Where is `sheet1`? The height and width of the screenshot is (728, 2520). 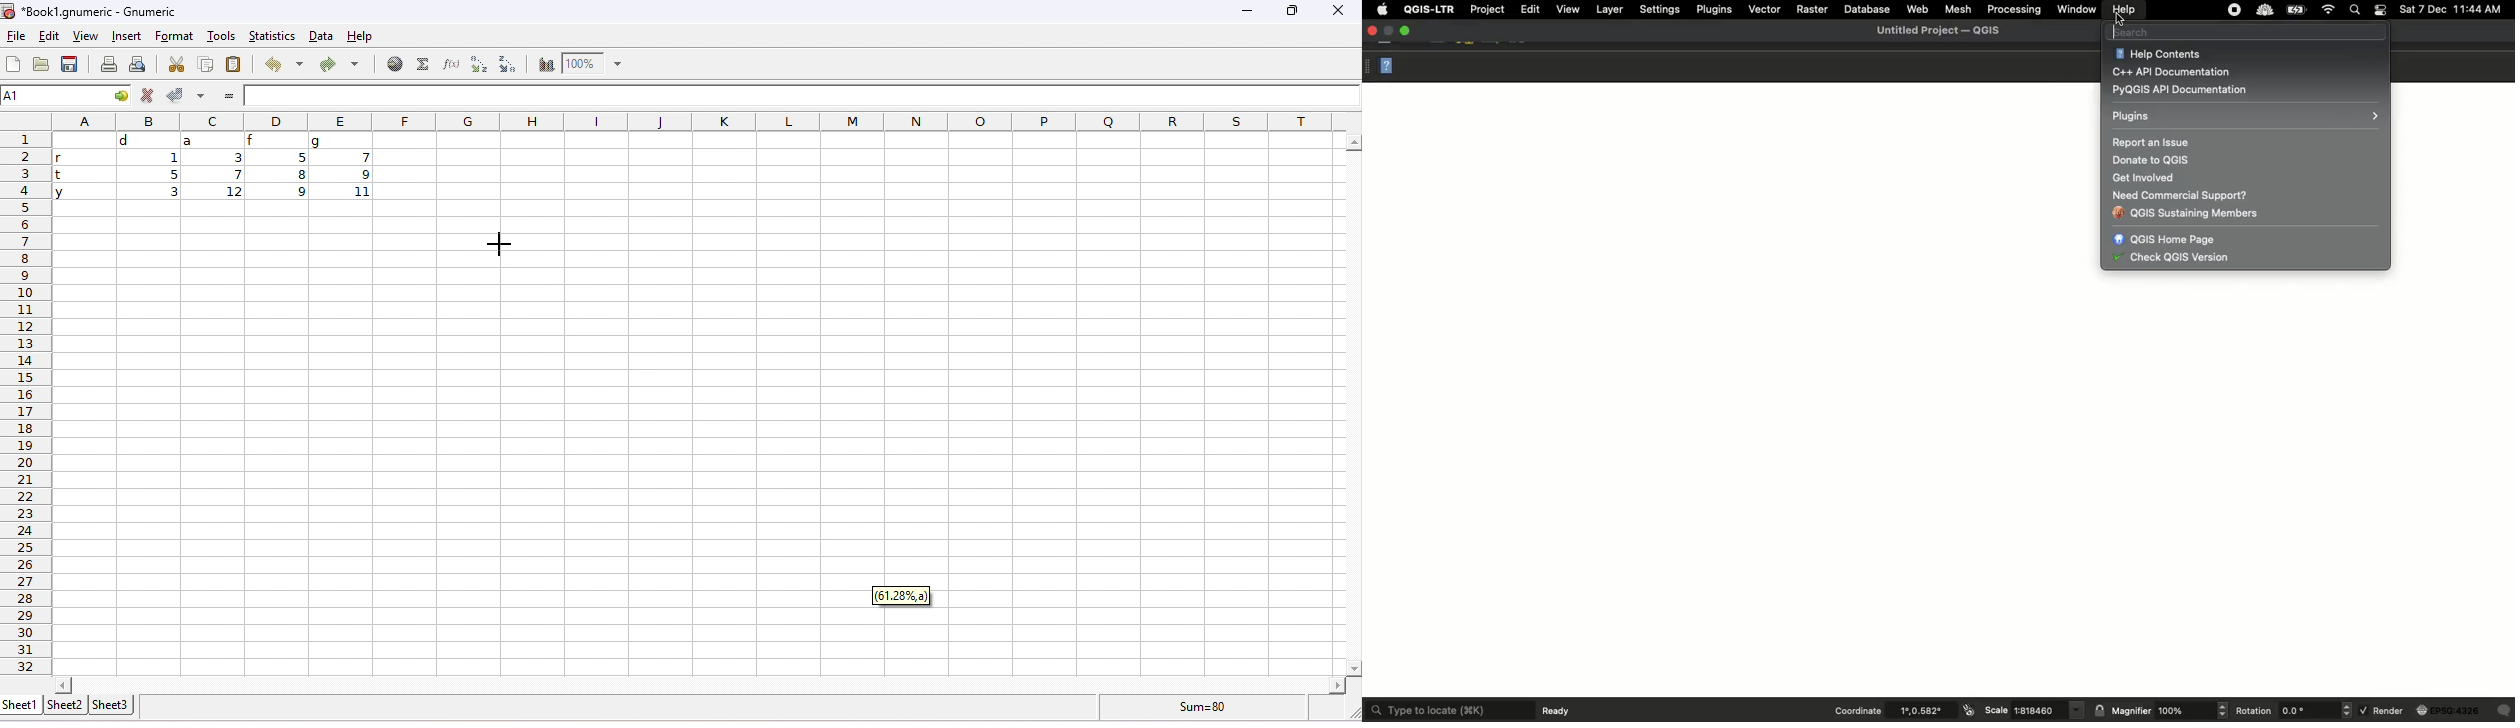 sheet1 is located at coordinates (20, 704).